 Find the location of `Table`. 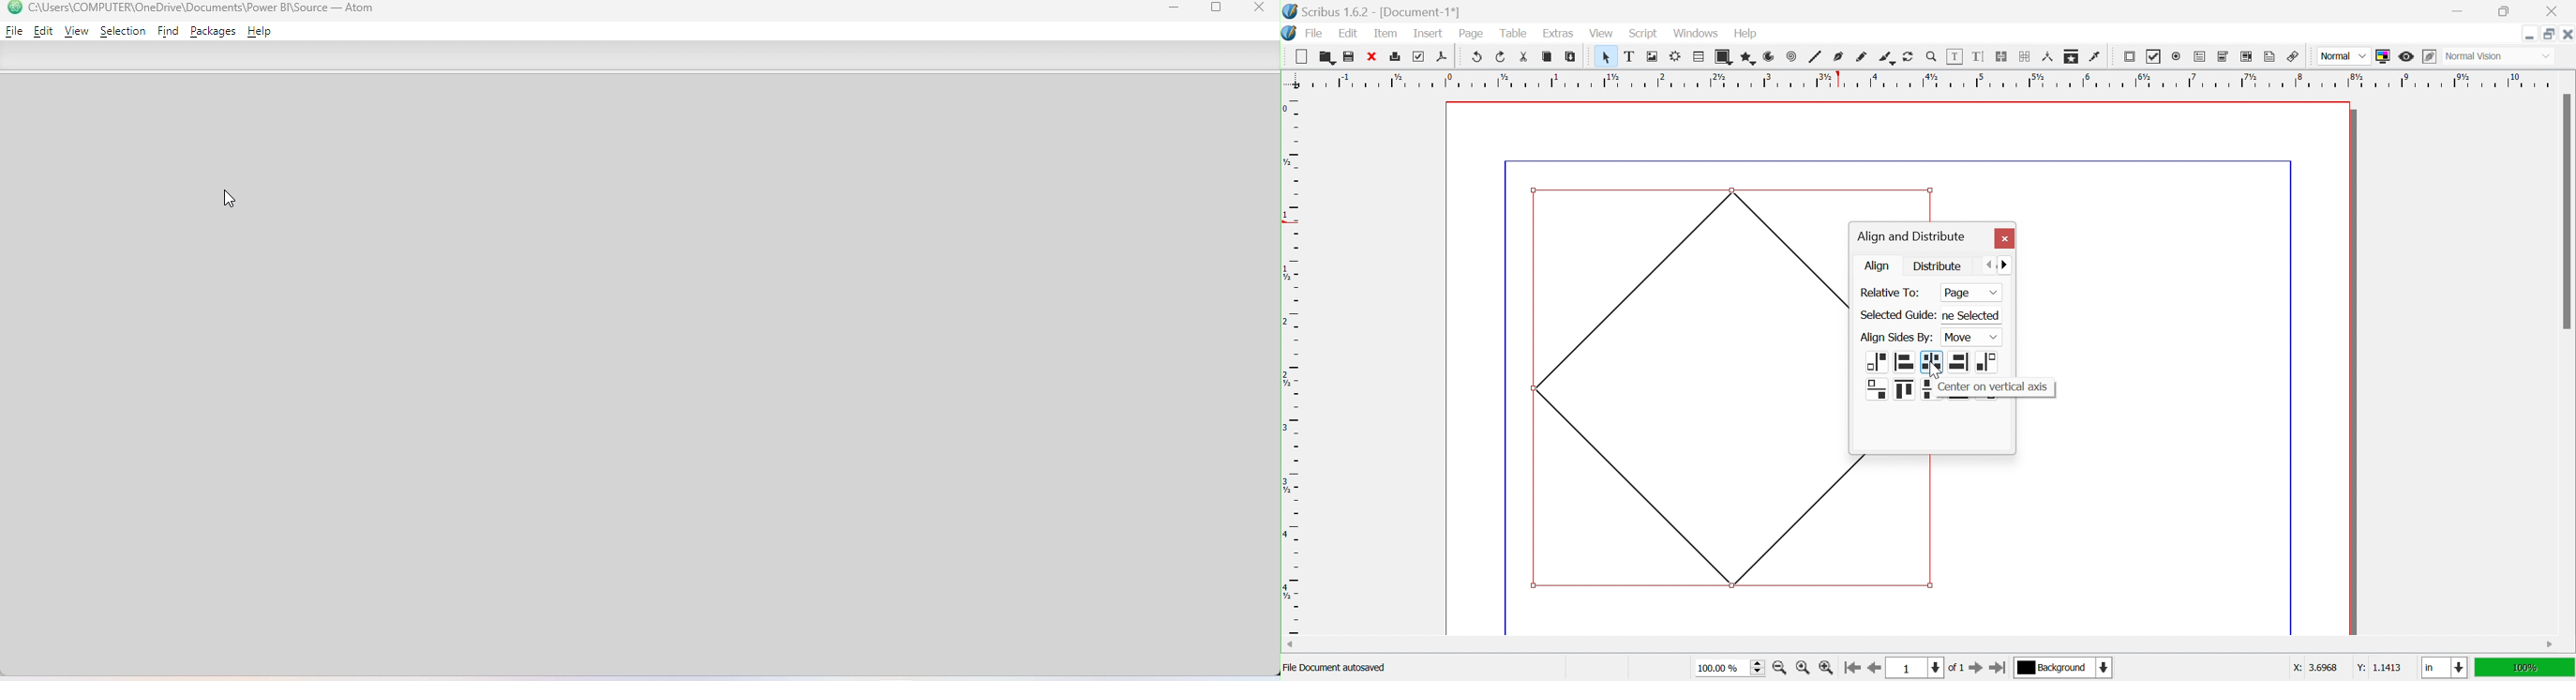

Table is located at coordinates (1700, 57).